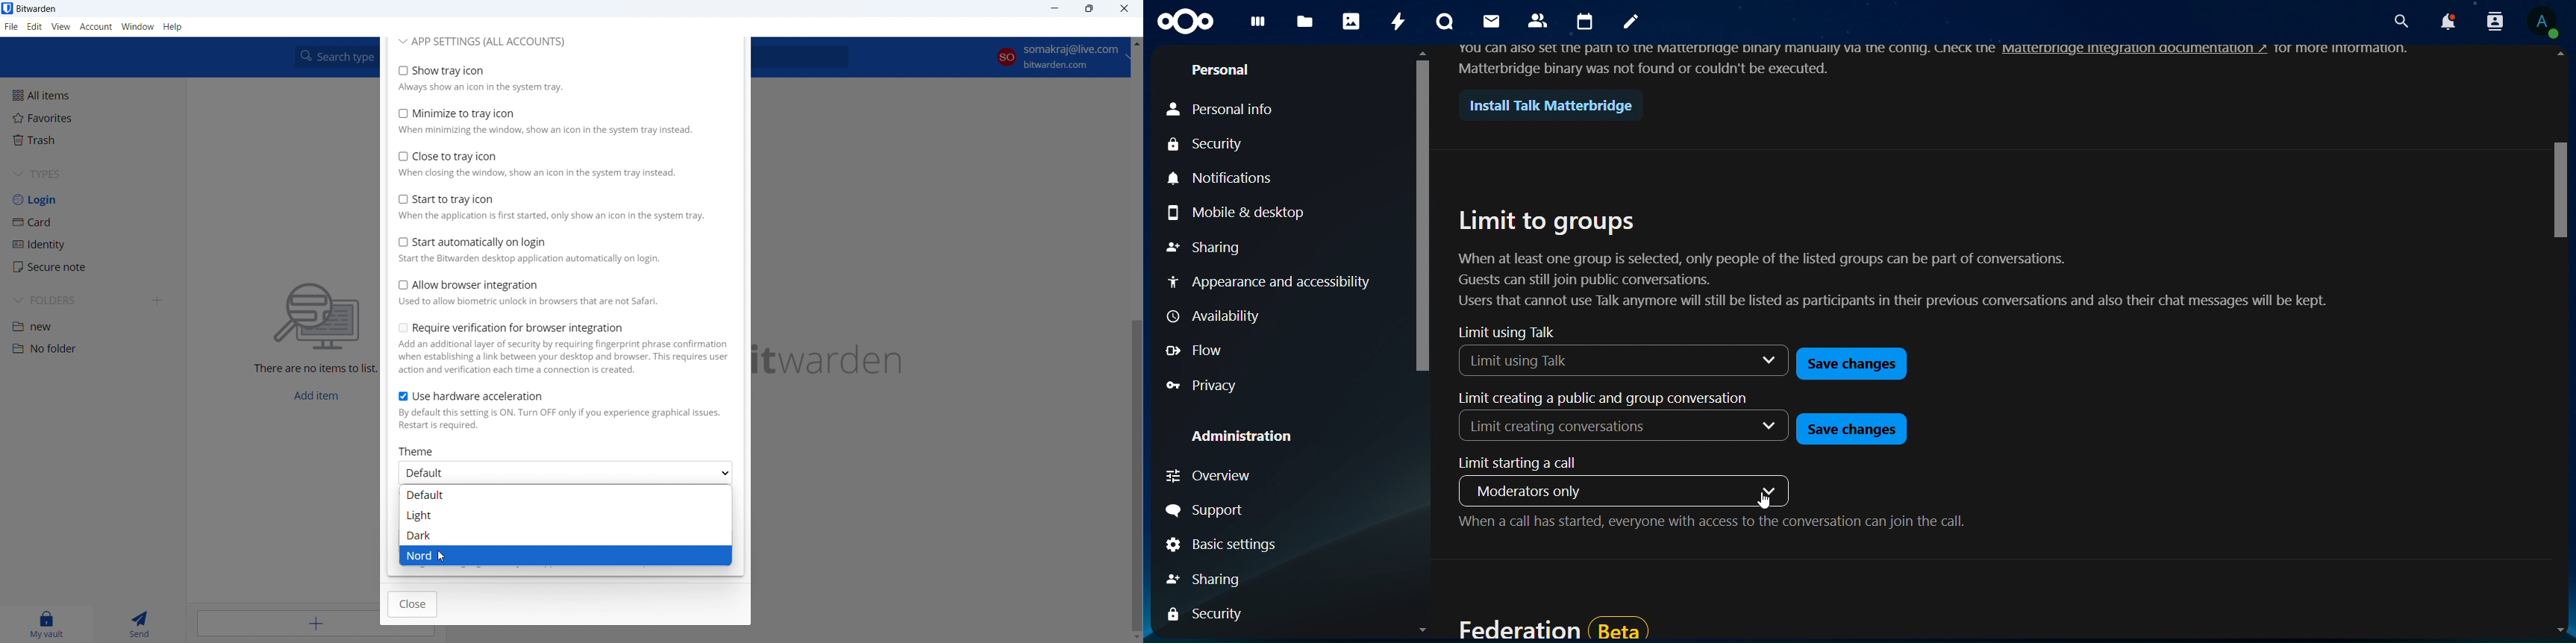  I want to click on icon, so click(1187, 22).